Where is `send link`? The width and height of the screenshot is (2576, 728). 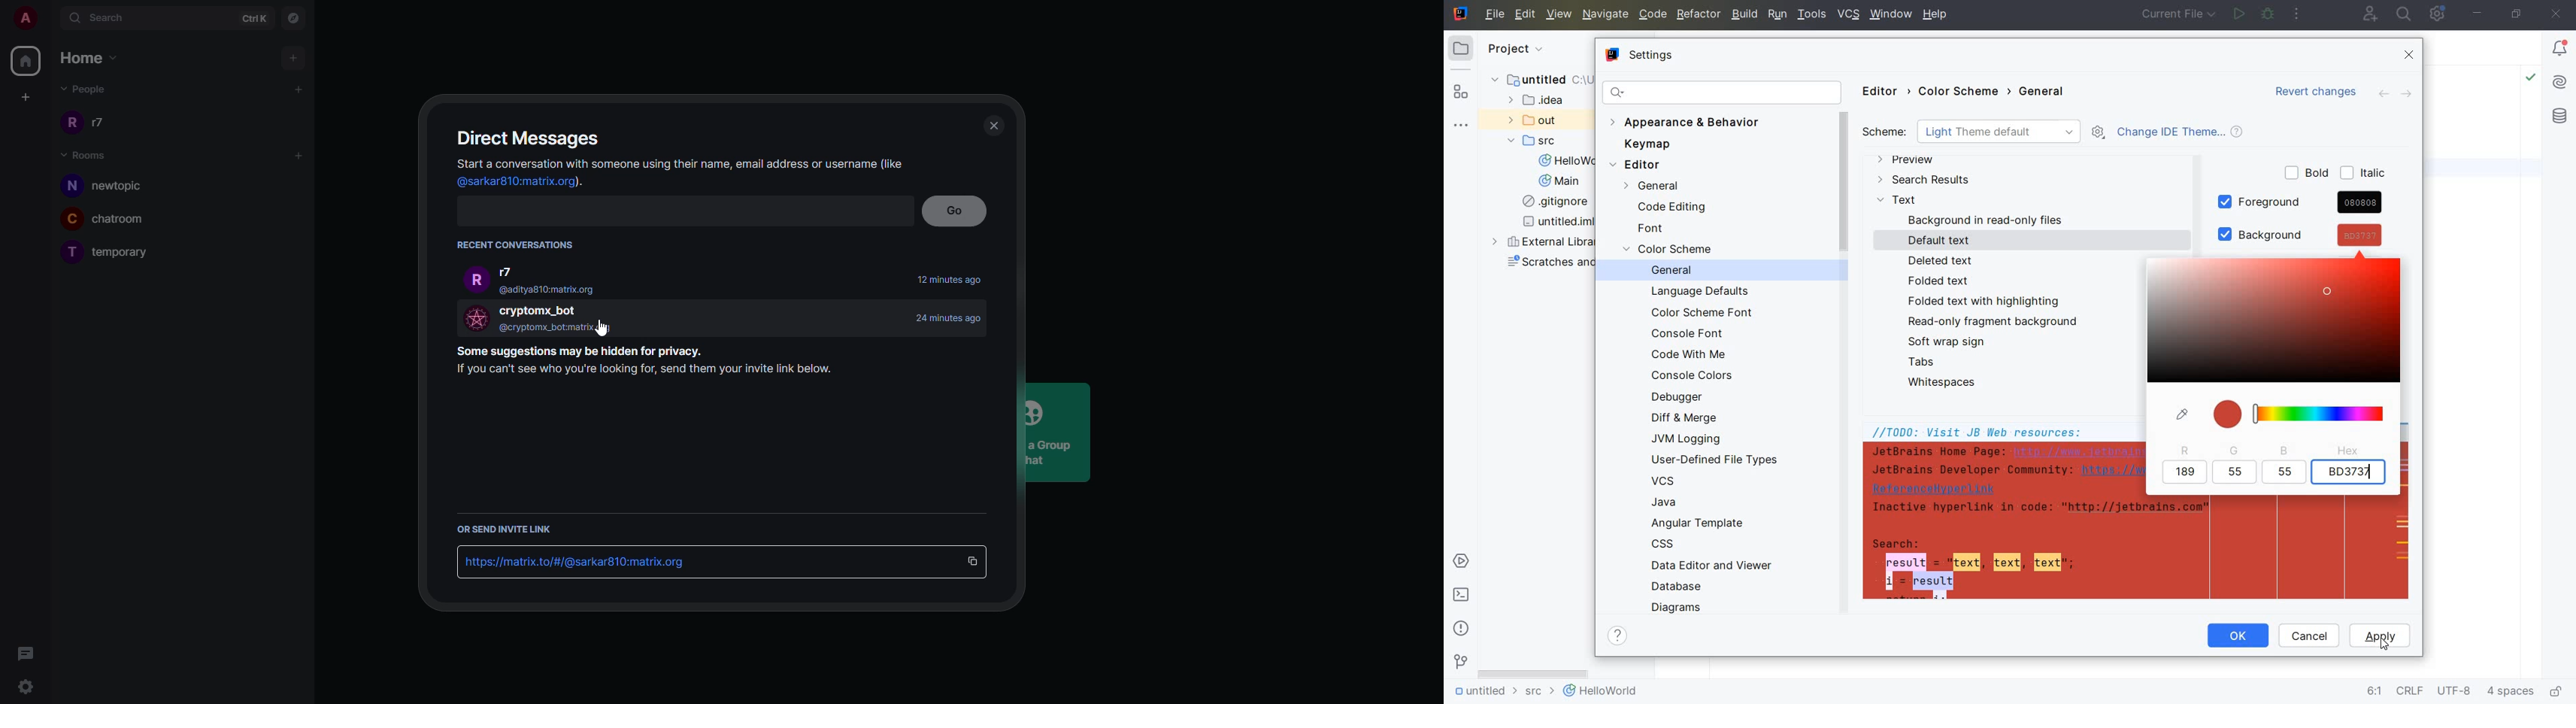
send link is located at coordinates (504, 529).